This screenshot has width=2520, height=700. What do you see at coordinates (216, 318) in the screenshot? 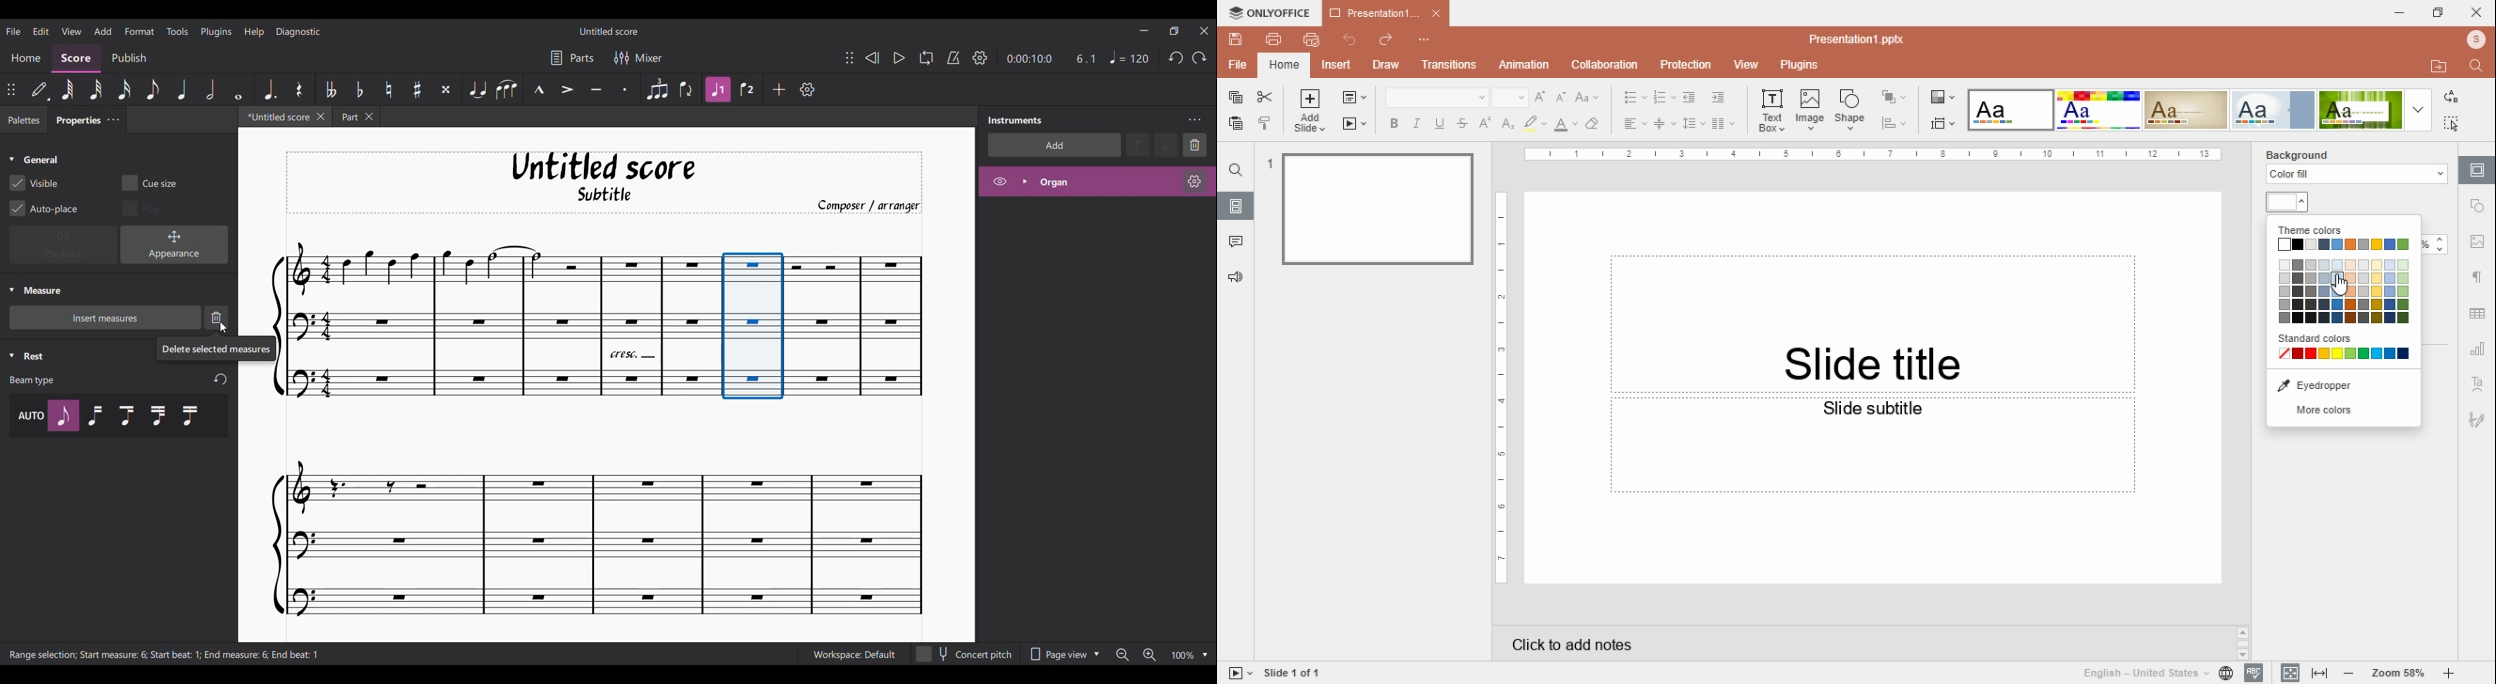
I see `Delete selected measure` at bounding box center [216, 318].